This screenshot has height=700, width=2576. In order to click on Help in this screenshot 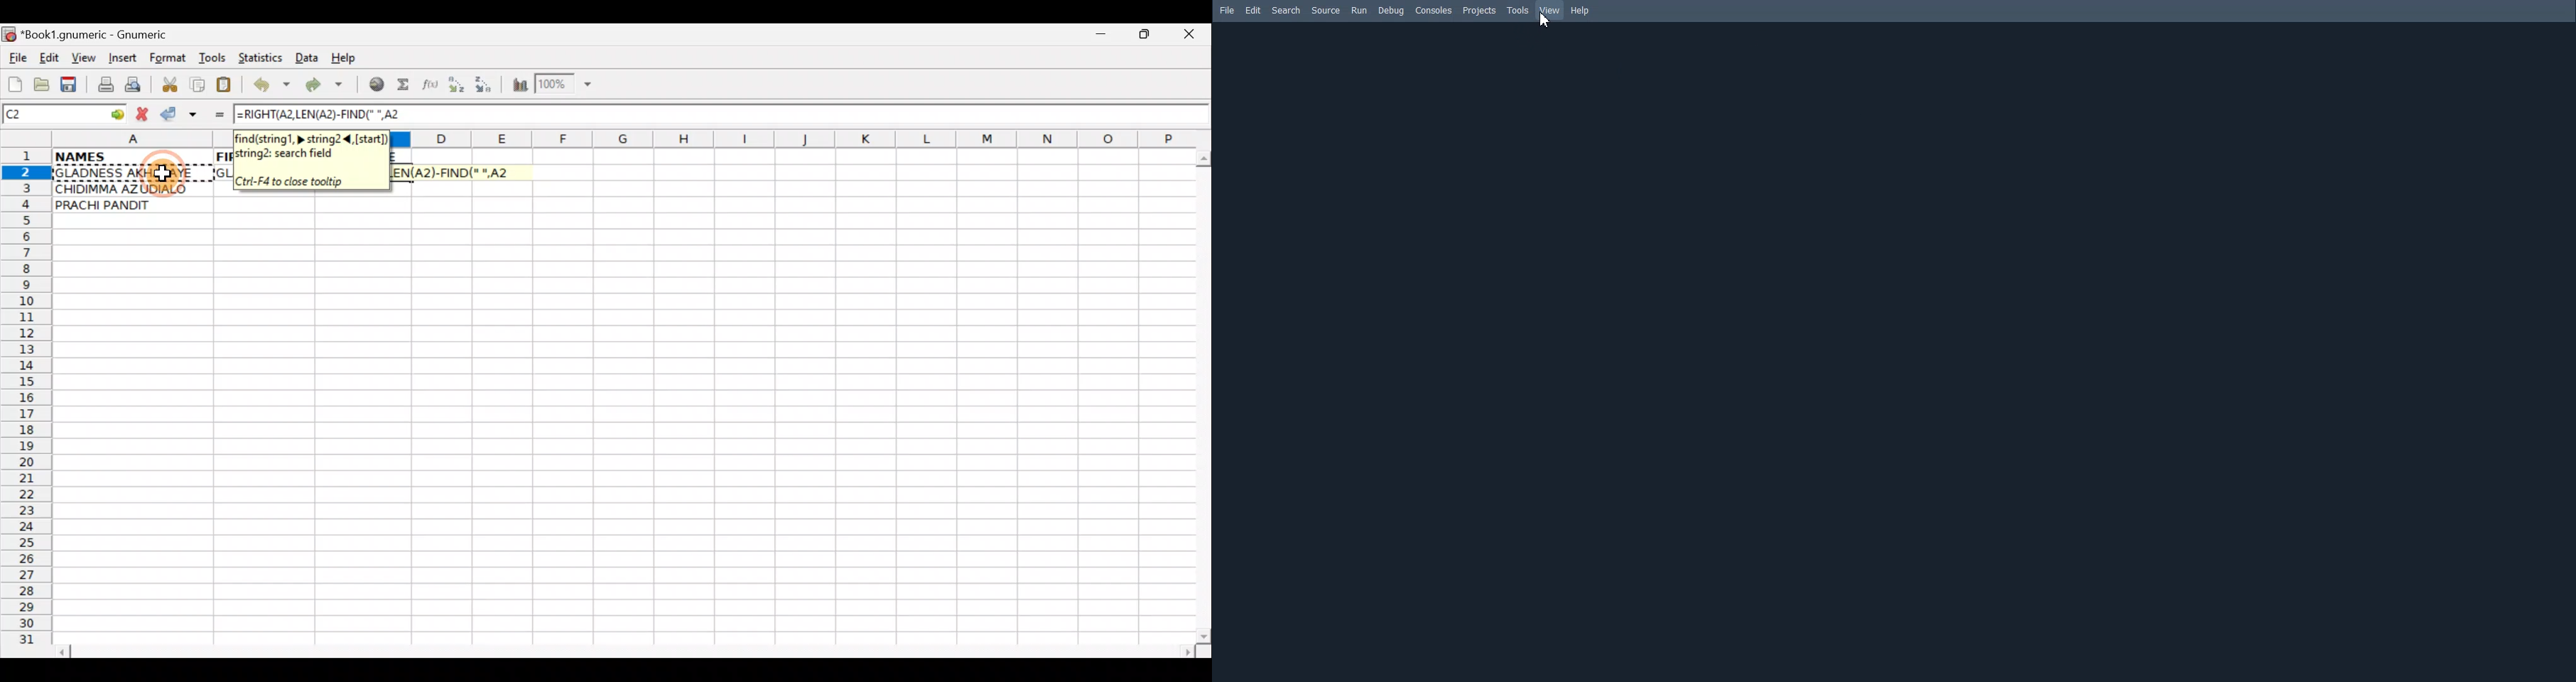, I will do `click(1581, 11)`.